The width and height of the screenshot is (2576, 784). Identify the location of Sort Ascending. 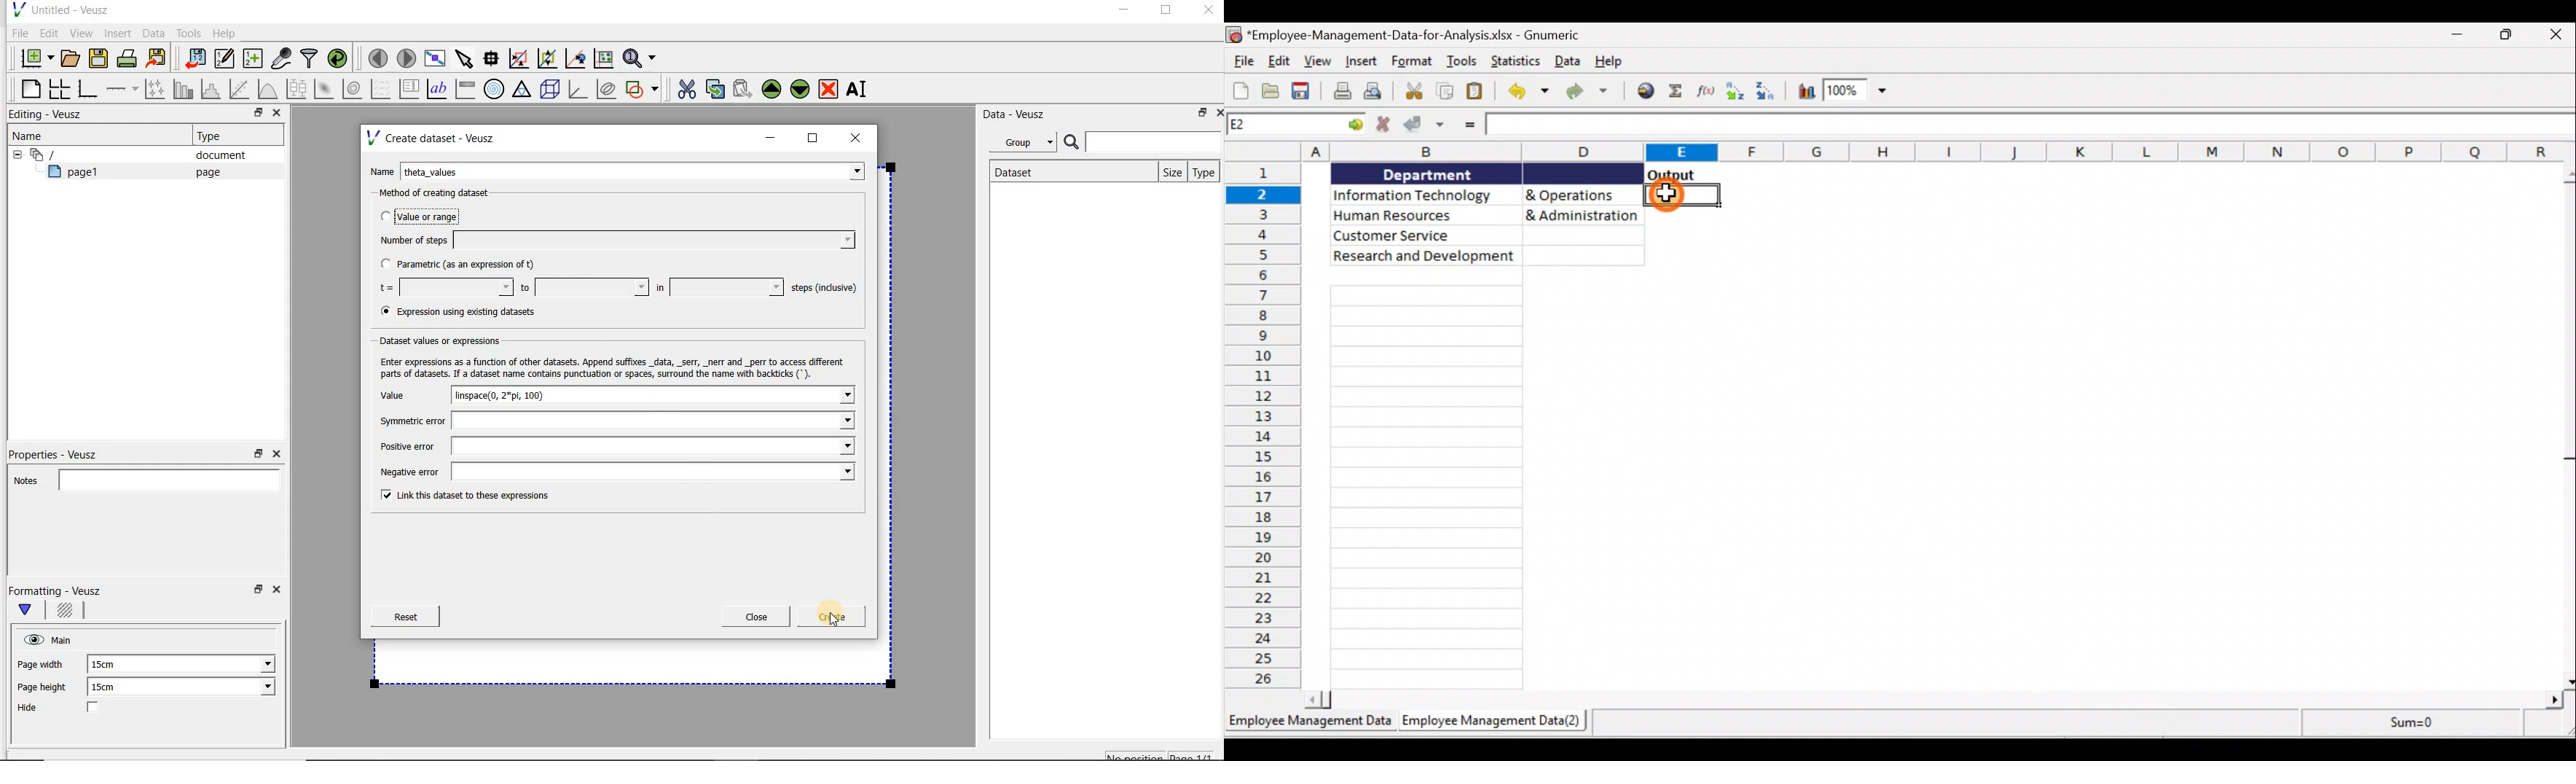
(1736, 92).